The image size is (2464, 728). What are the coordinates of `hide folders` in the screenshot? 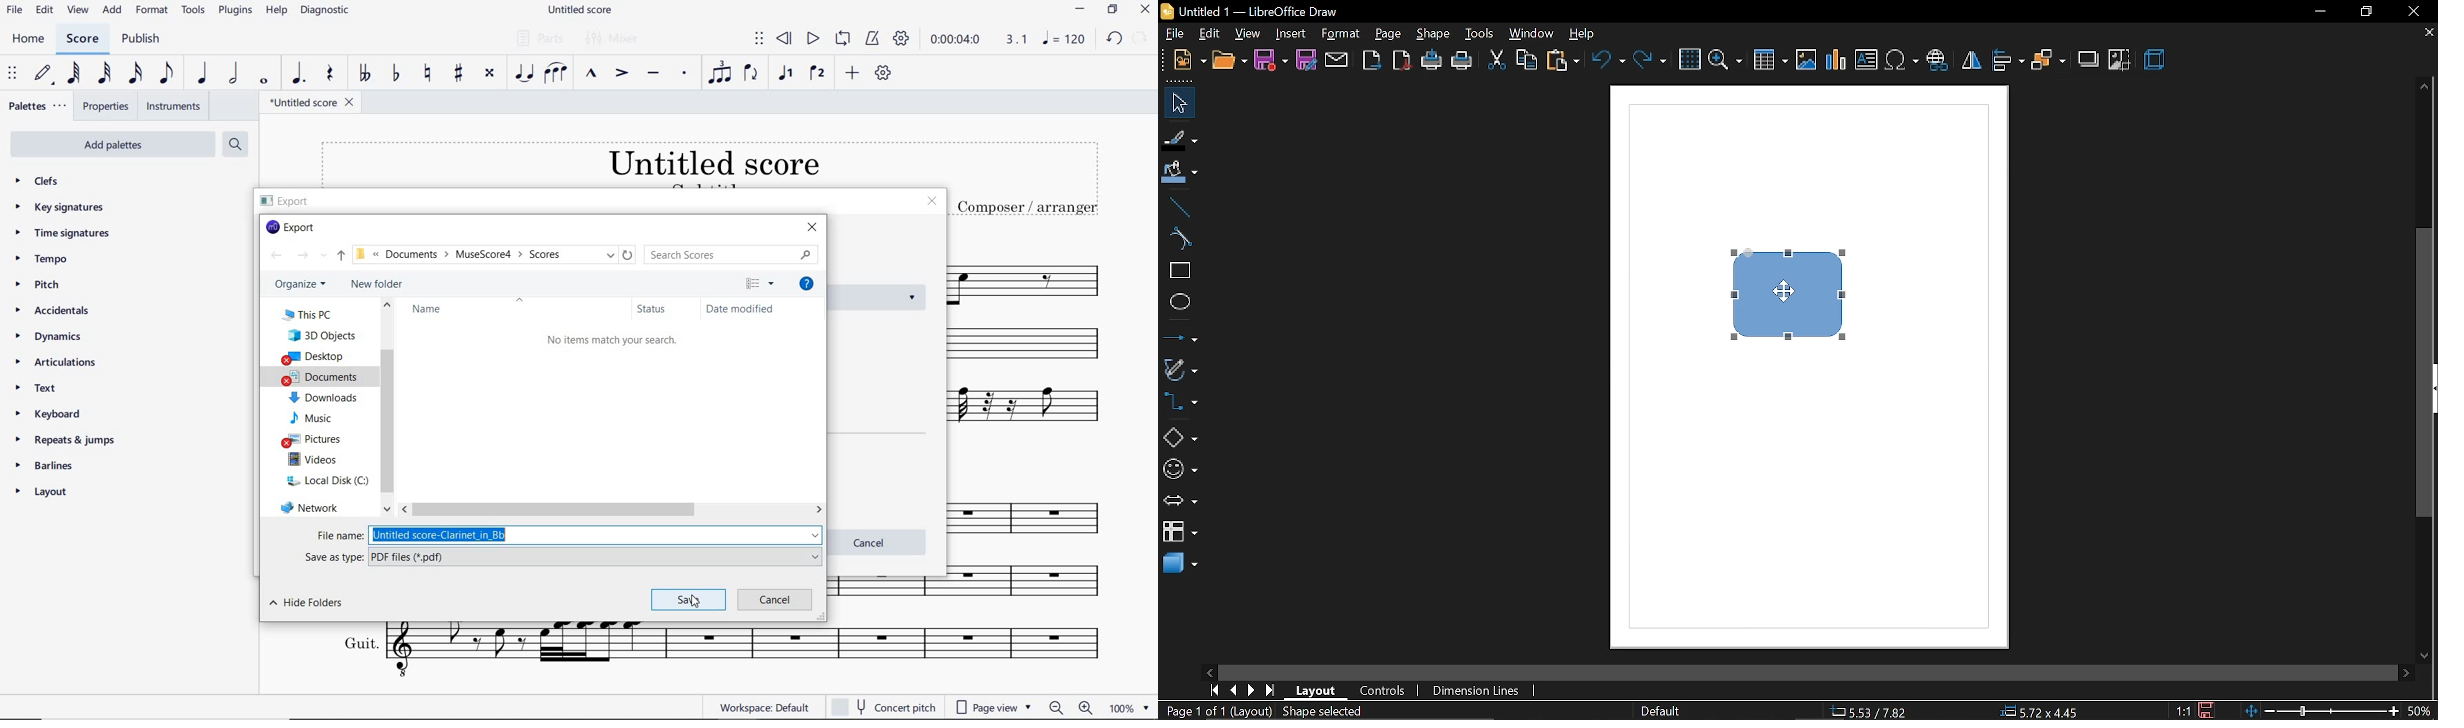 It's located at (311, 605).